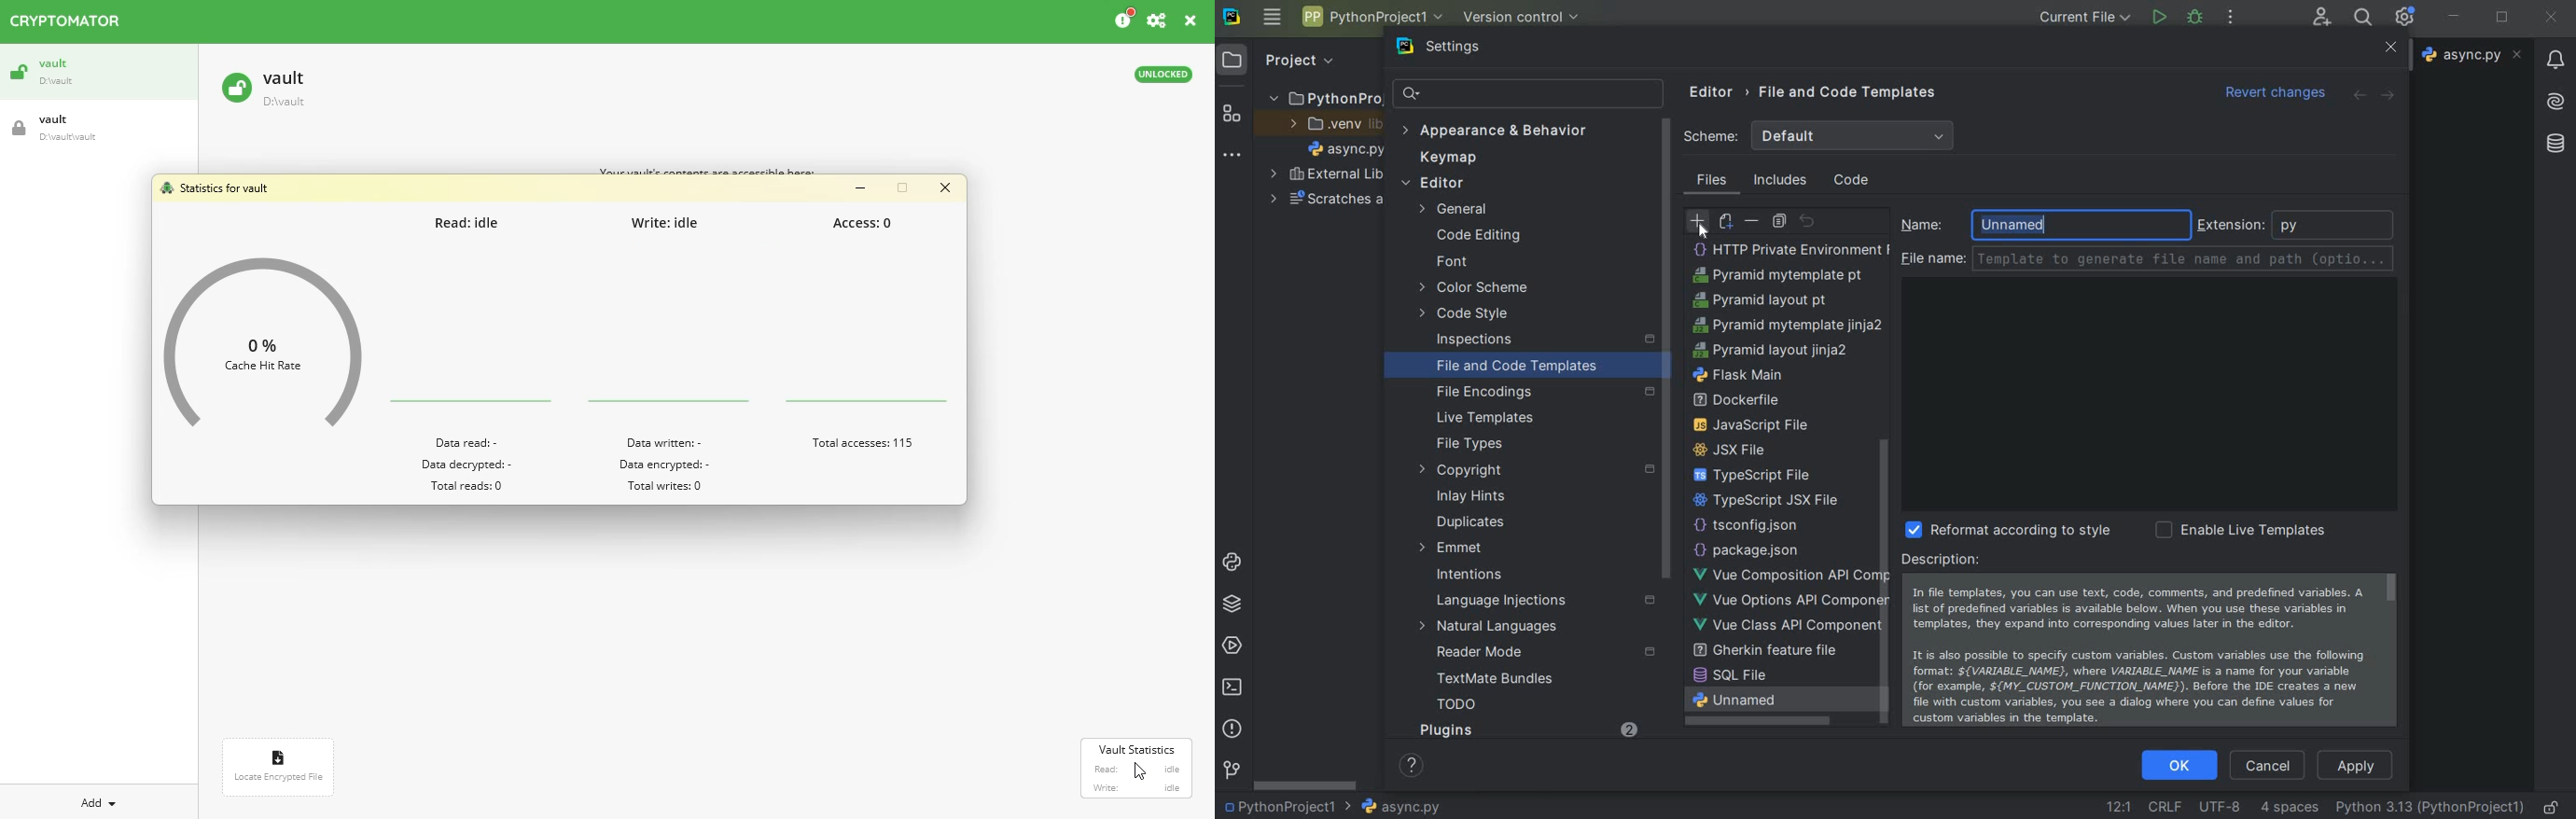 The width and height of the screenshot is (2576, 840). What do you see at coordinates (1337, 200) in the screenshot?
I see `scratches and consoles` at bounding box center [1337, 200].